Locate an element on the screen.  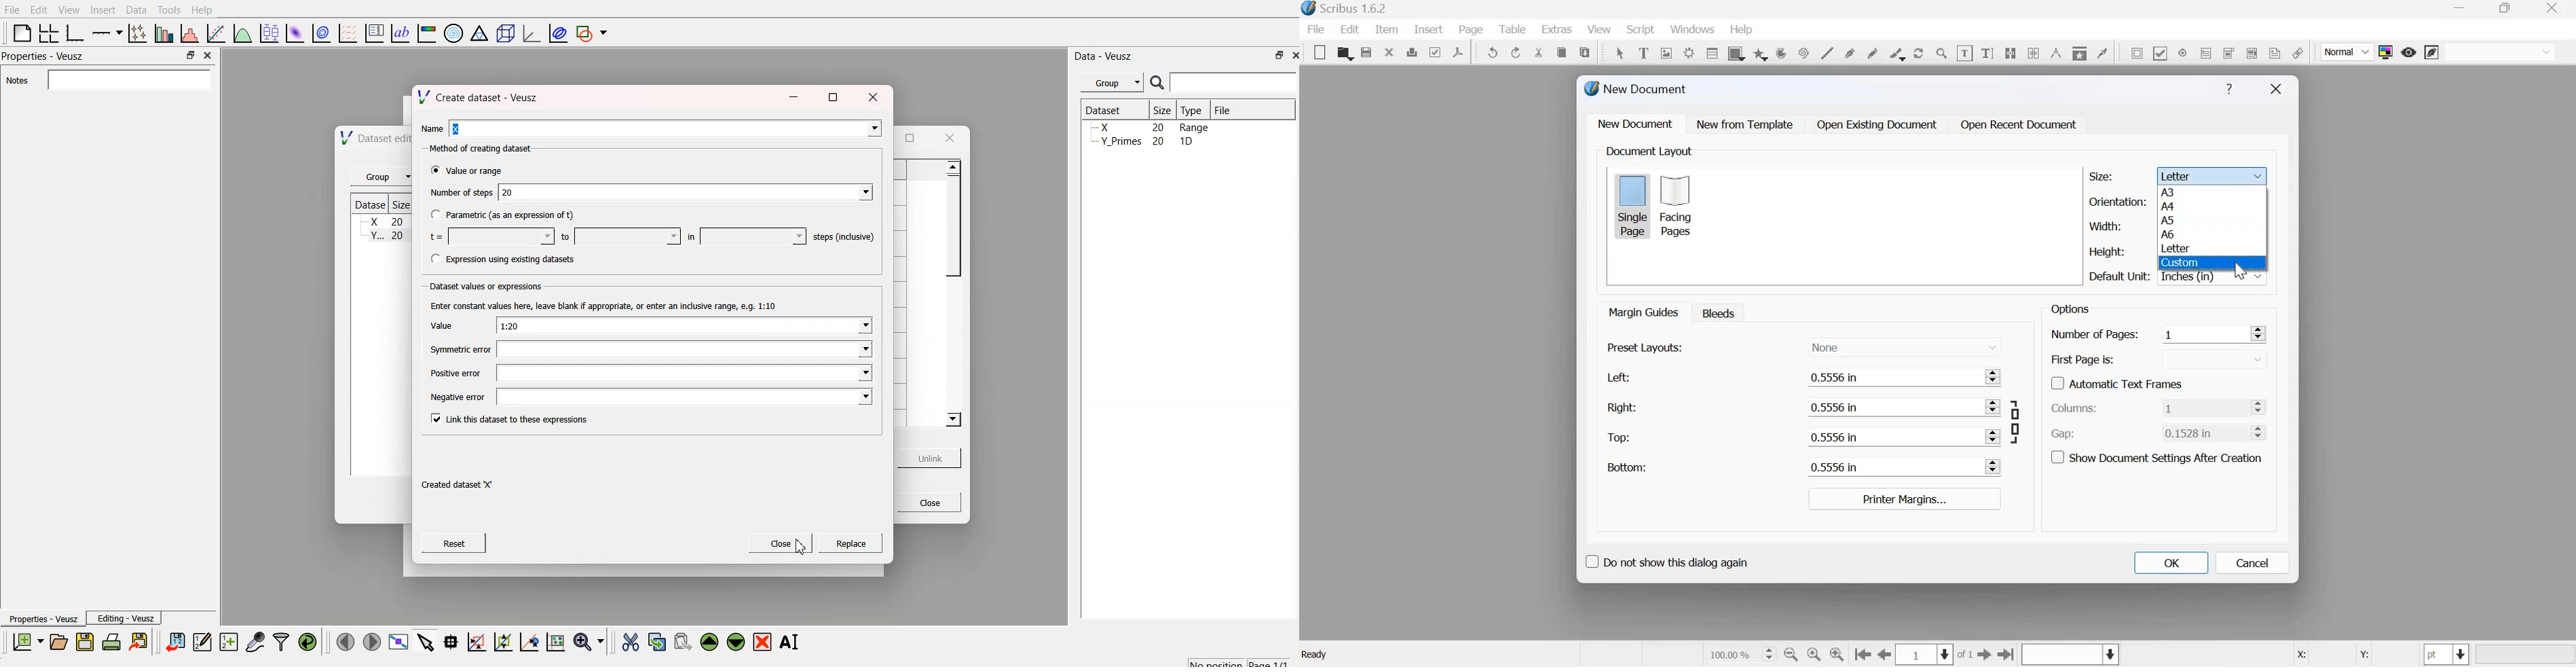
File is located at coordinates (1319, 29).